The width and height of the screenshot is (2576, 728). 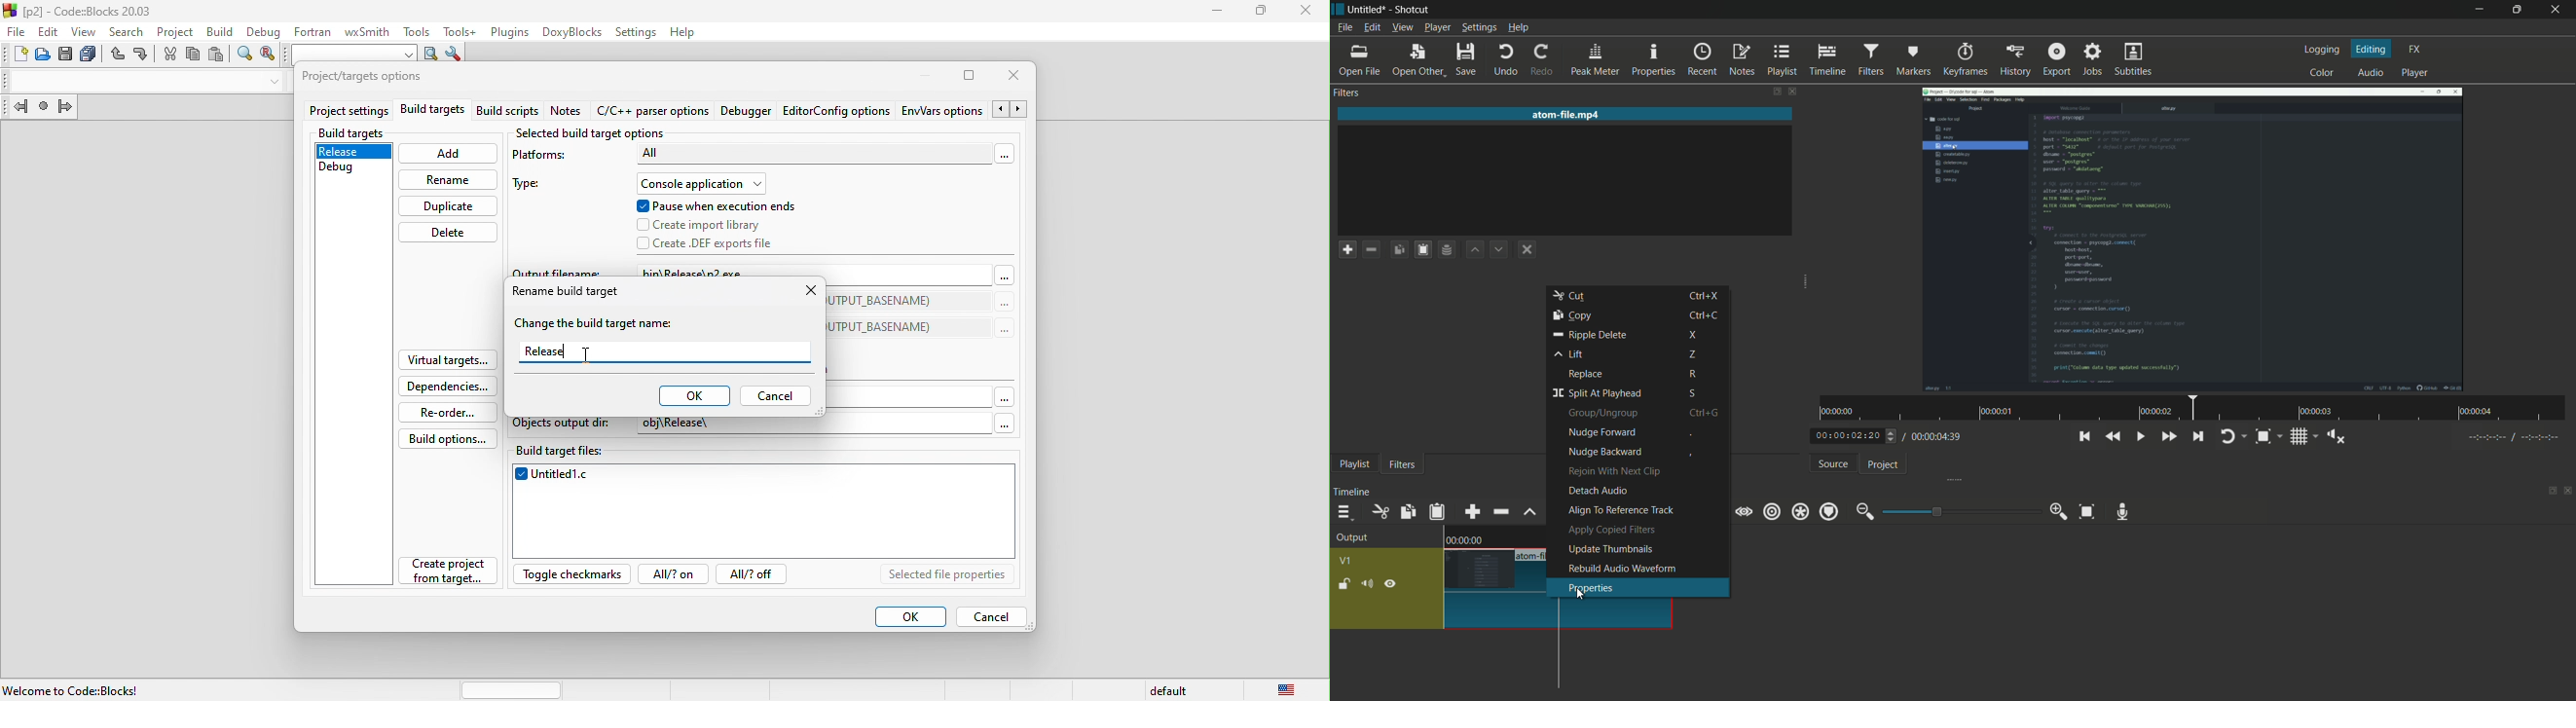 I want to click on skip to the next point, so click(x=2198, y=437).